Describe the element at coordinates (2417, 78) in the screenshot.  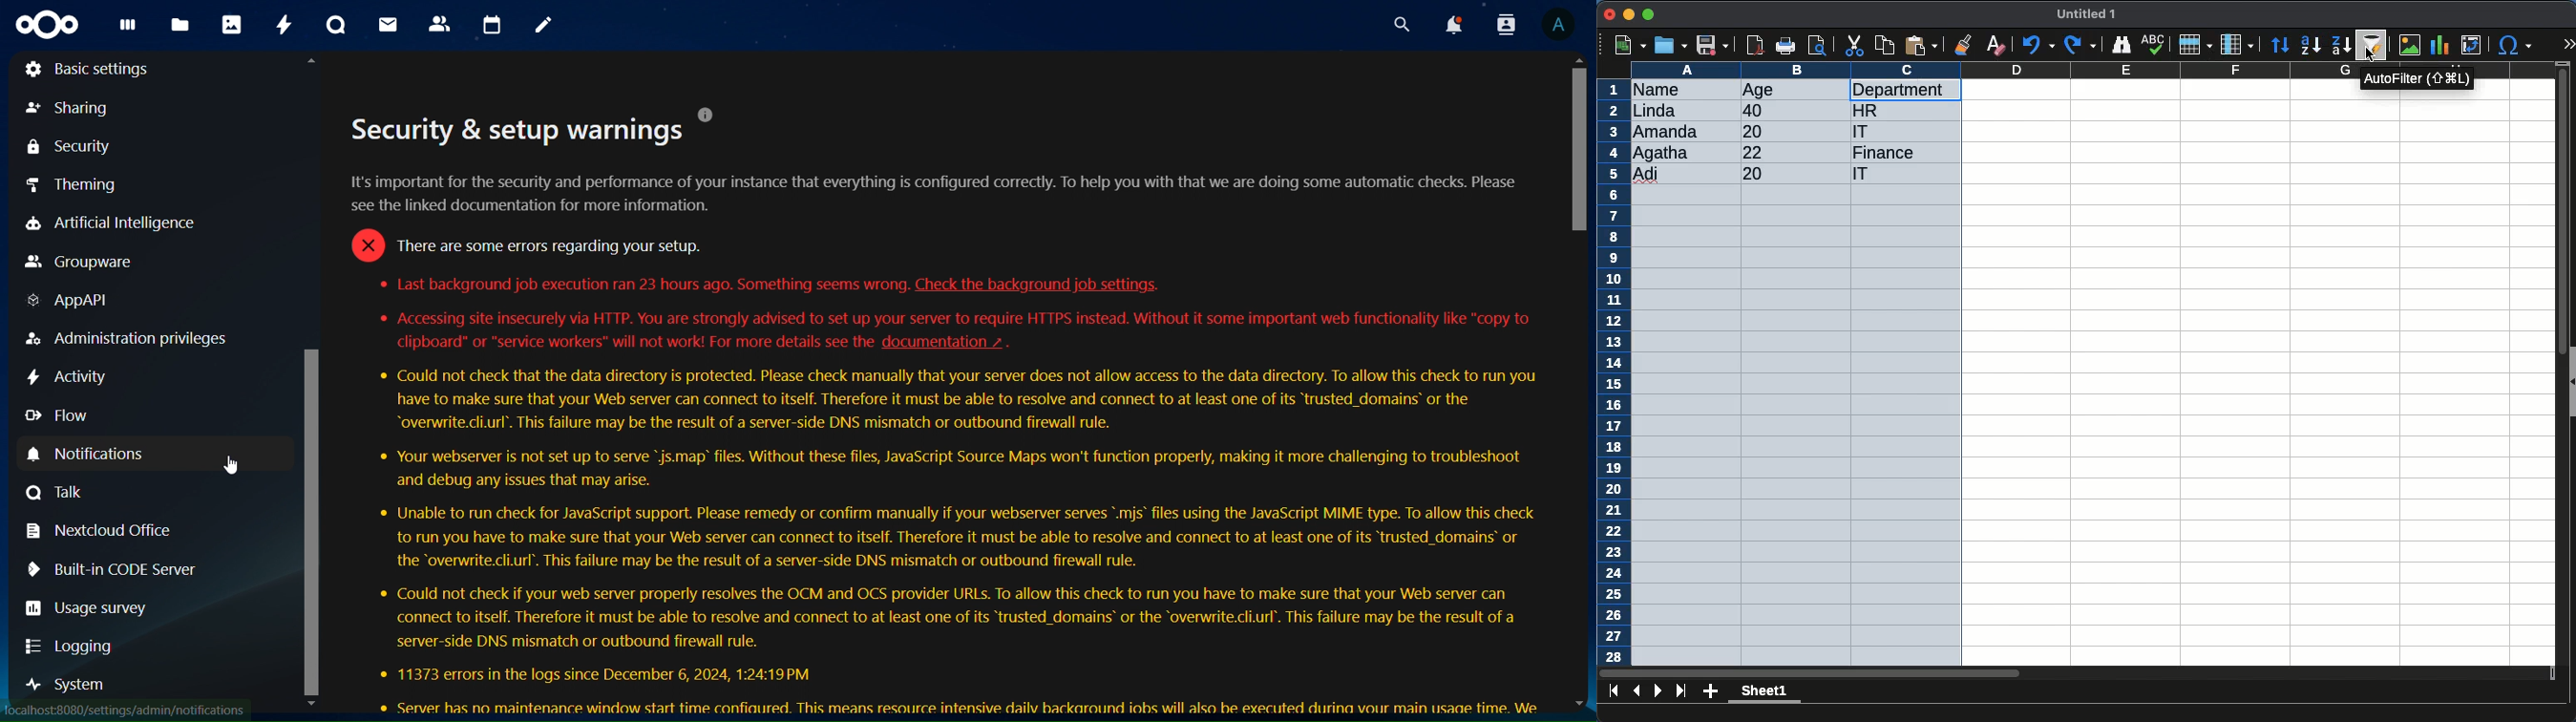
I see `AutoFilter` at that location.